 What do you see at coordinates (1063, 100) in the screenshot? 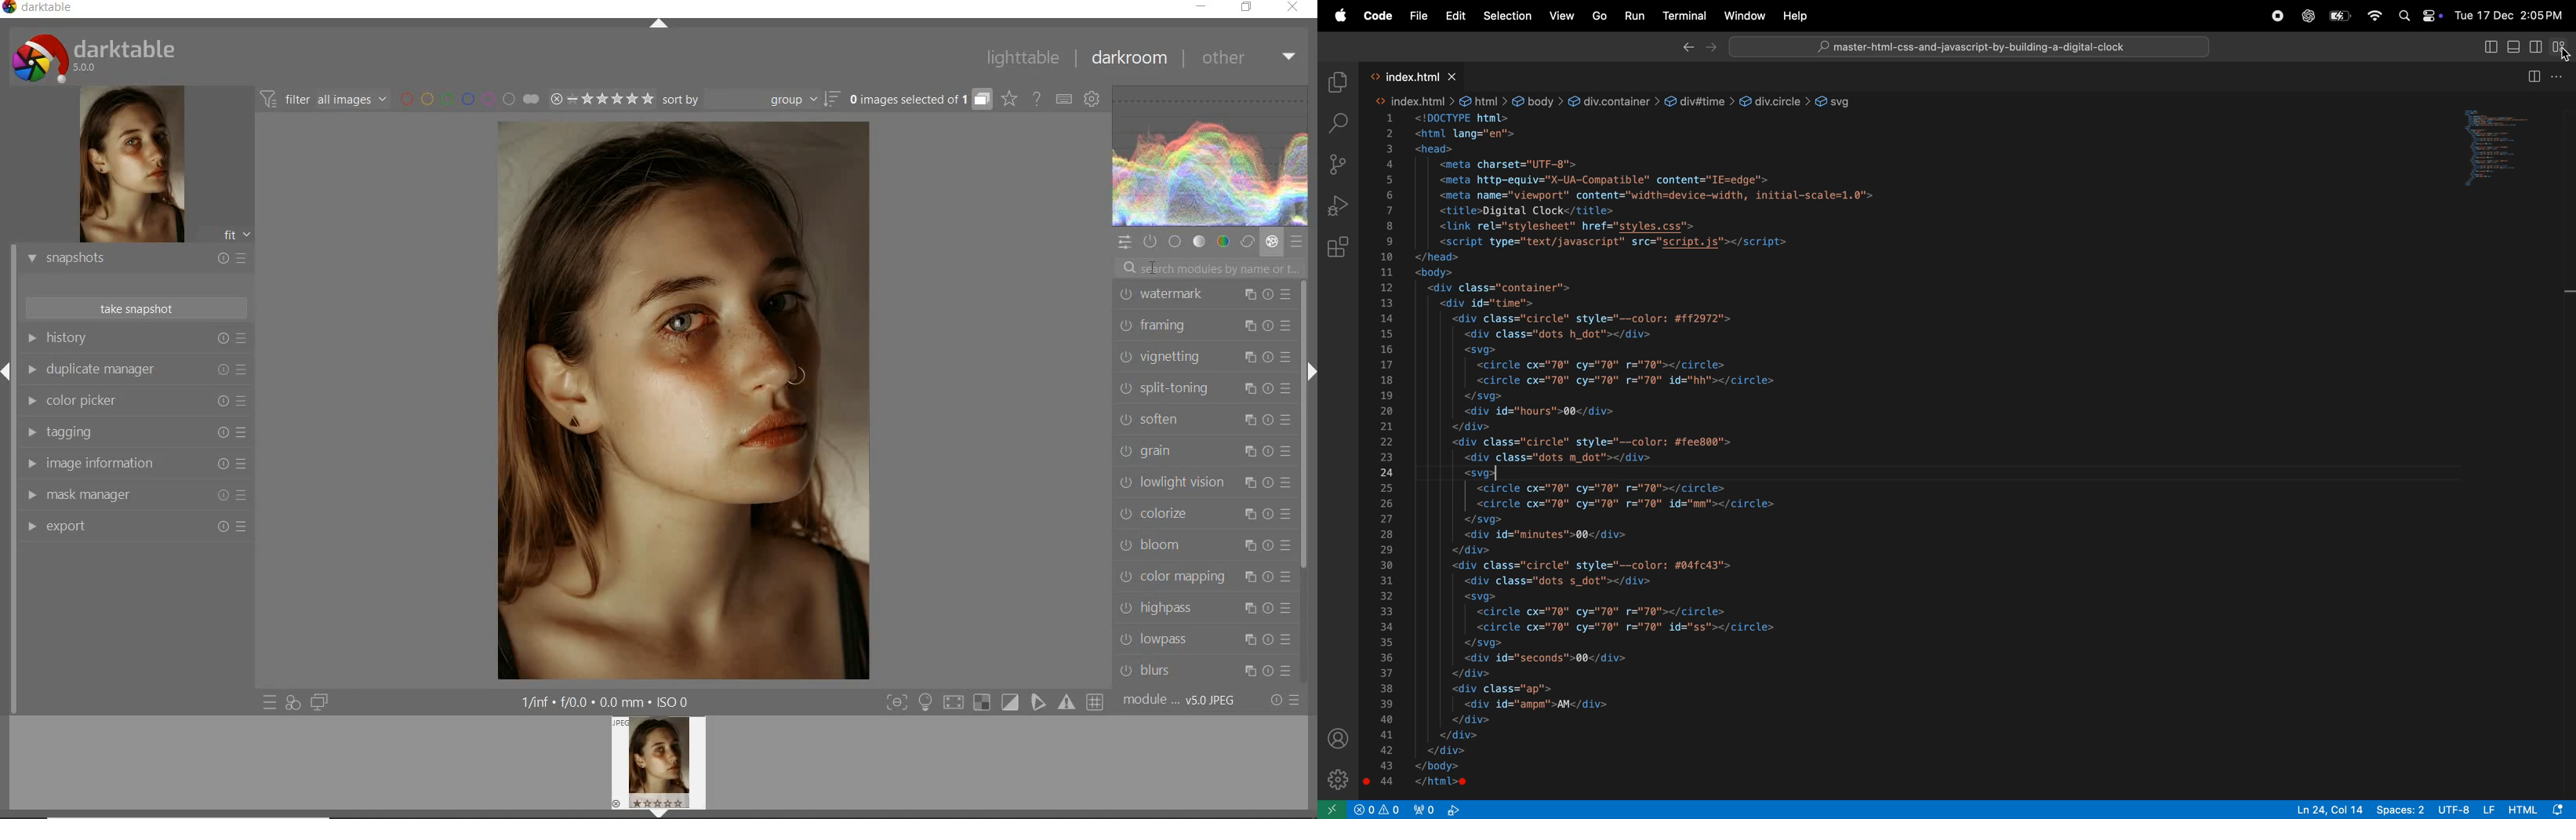
I see `set keyboard shortcuts` at bounding box center [1063, 100].